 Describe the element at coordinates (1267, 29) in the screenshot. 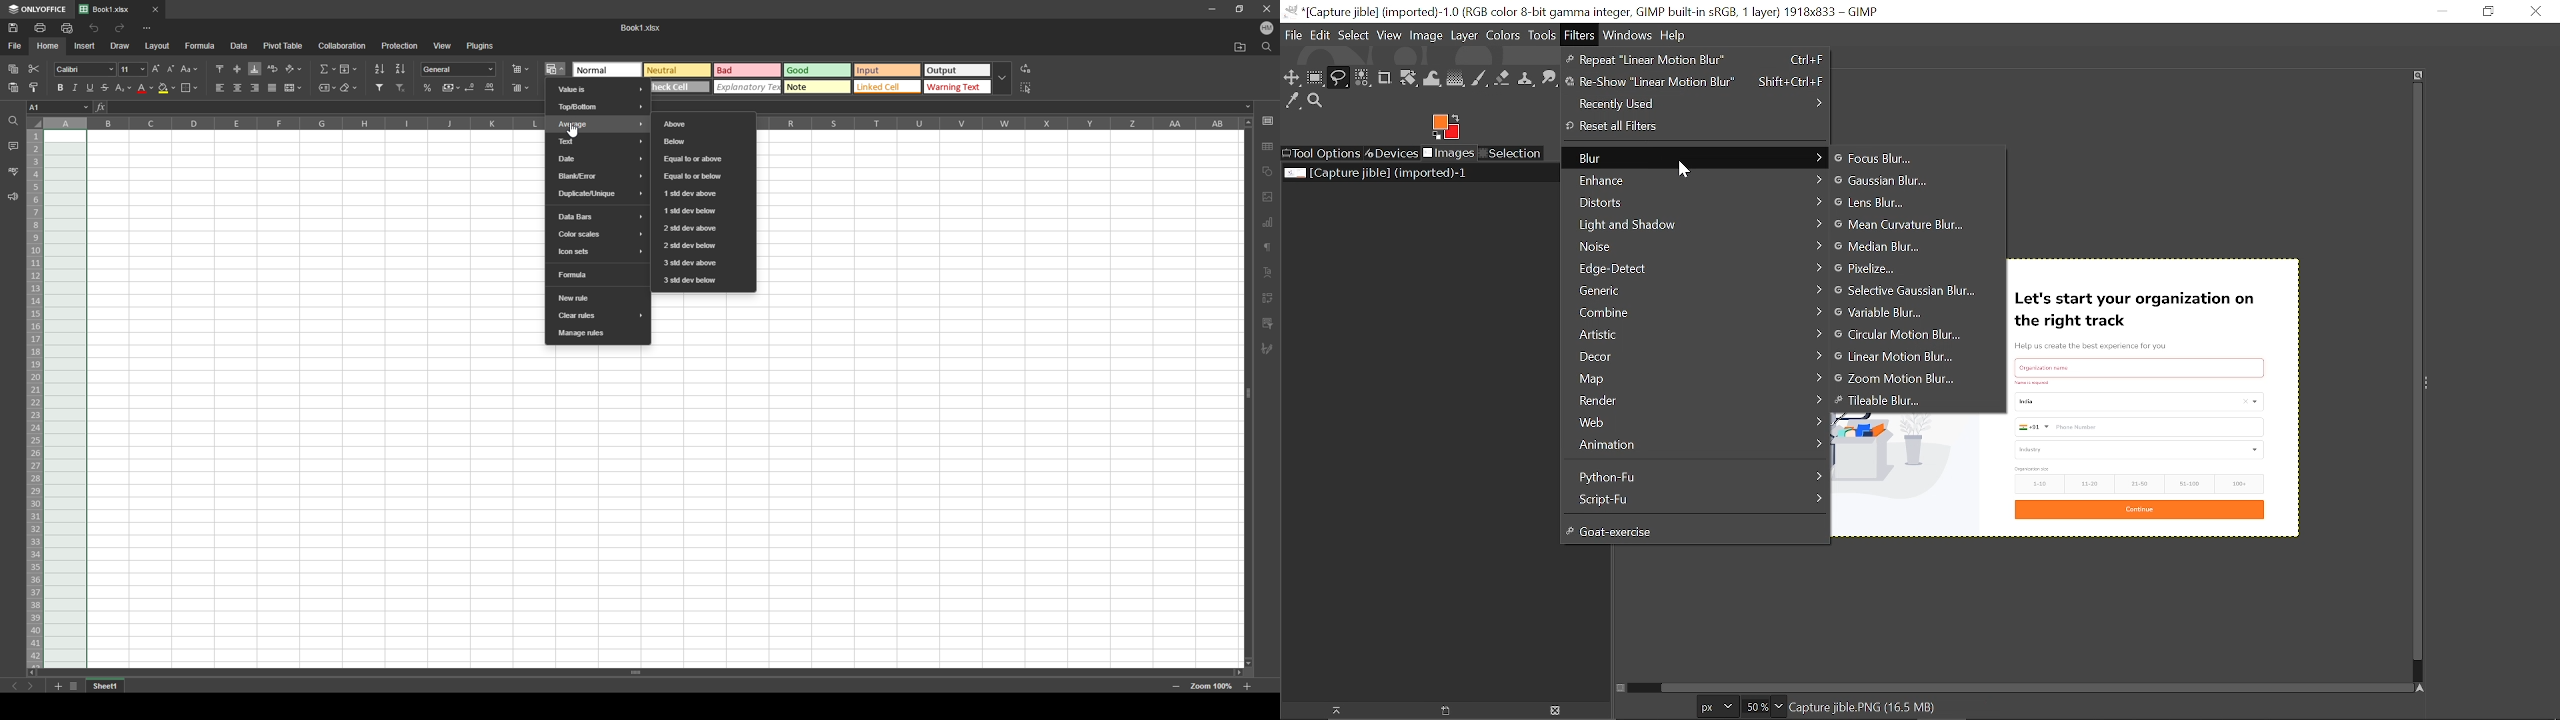

I see `profile` at that location.